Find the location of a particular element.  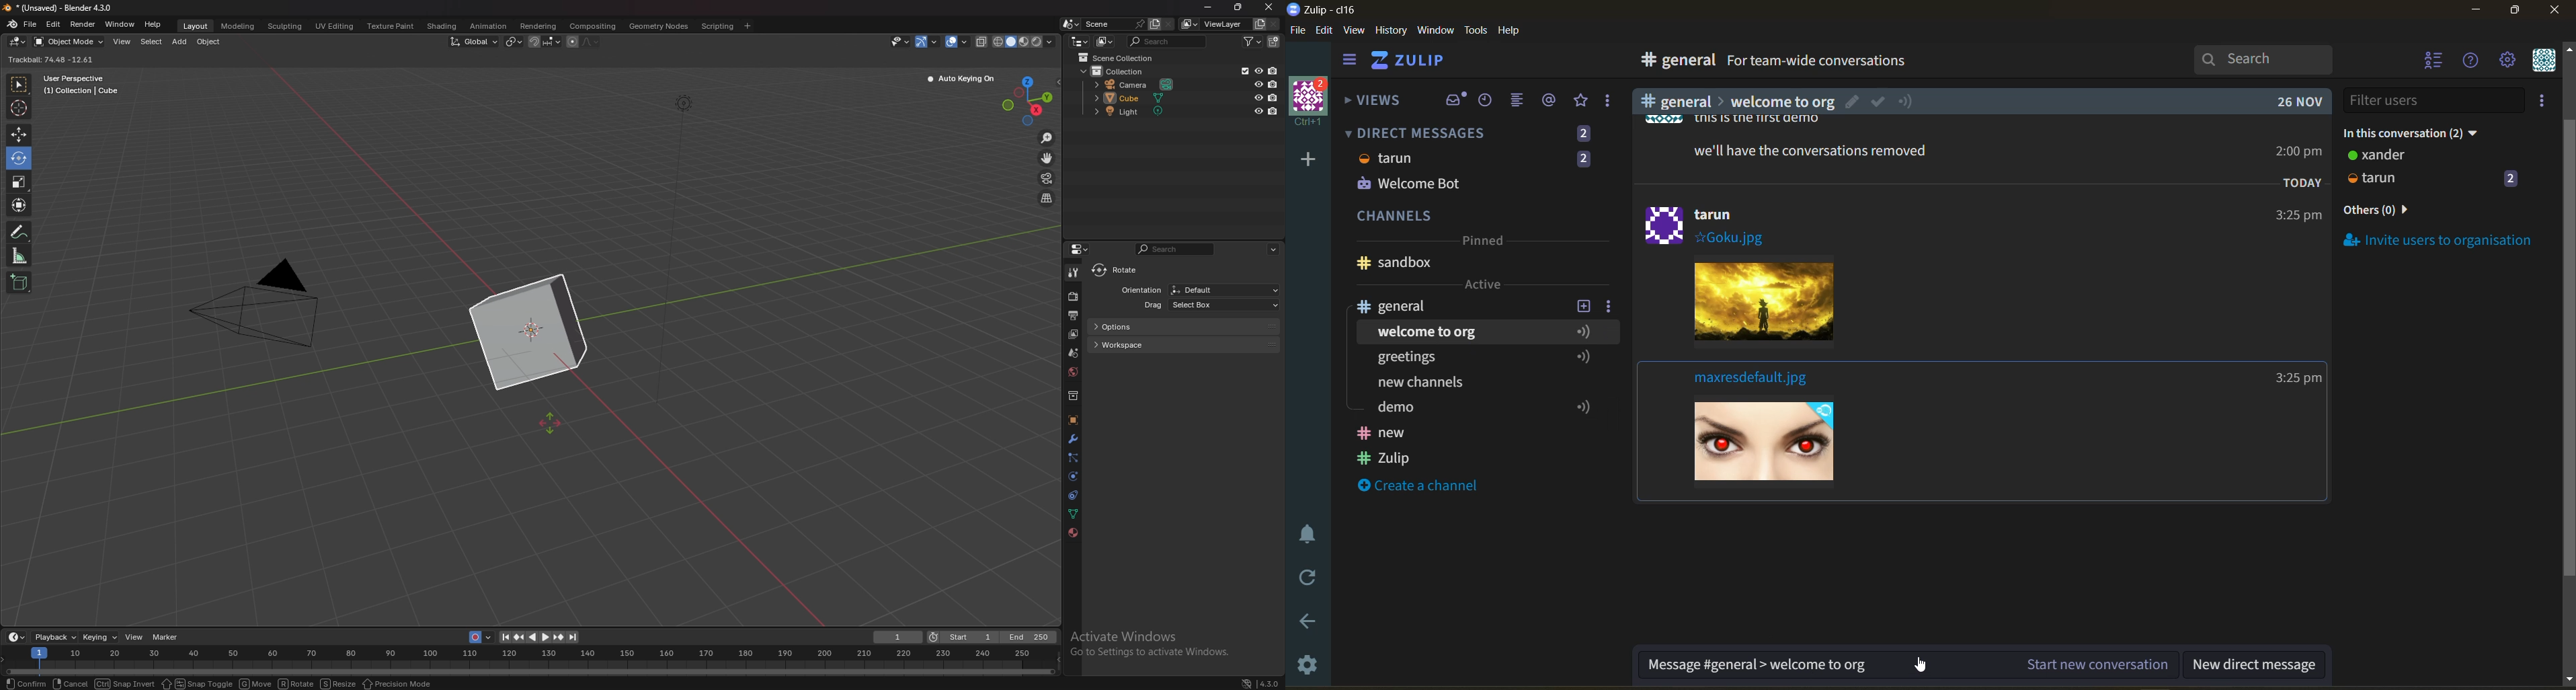

exclude from view layer is located at coordinates (1243, 70).